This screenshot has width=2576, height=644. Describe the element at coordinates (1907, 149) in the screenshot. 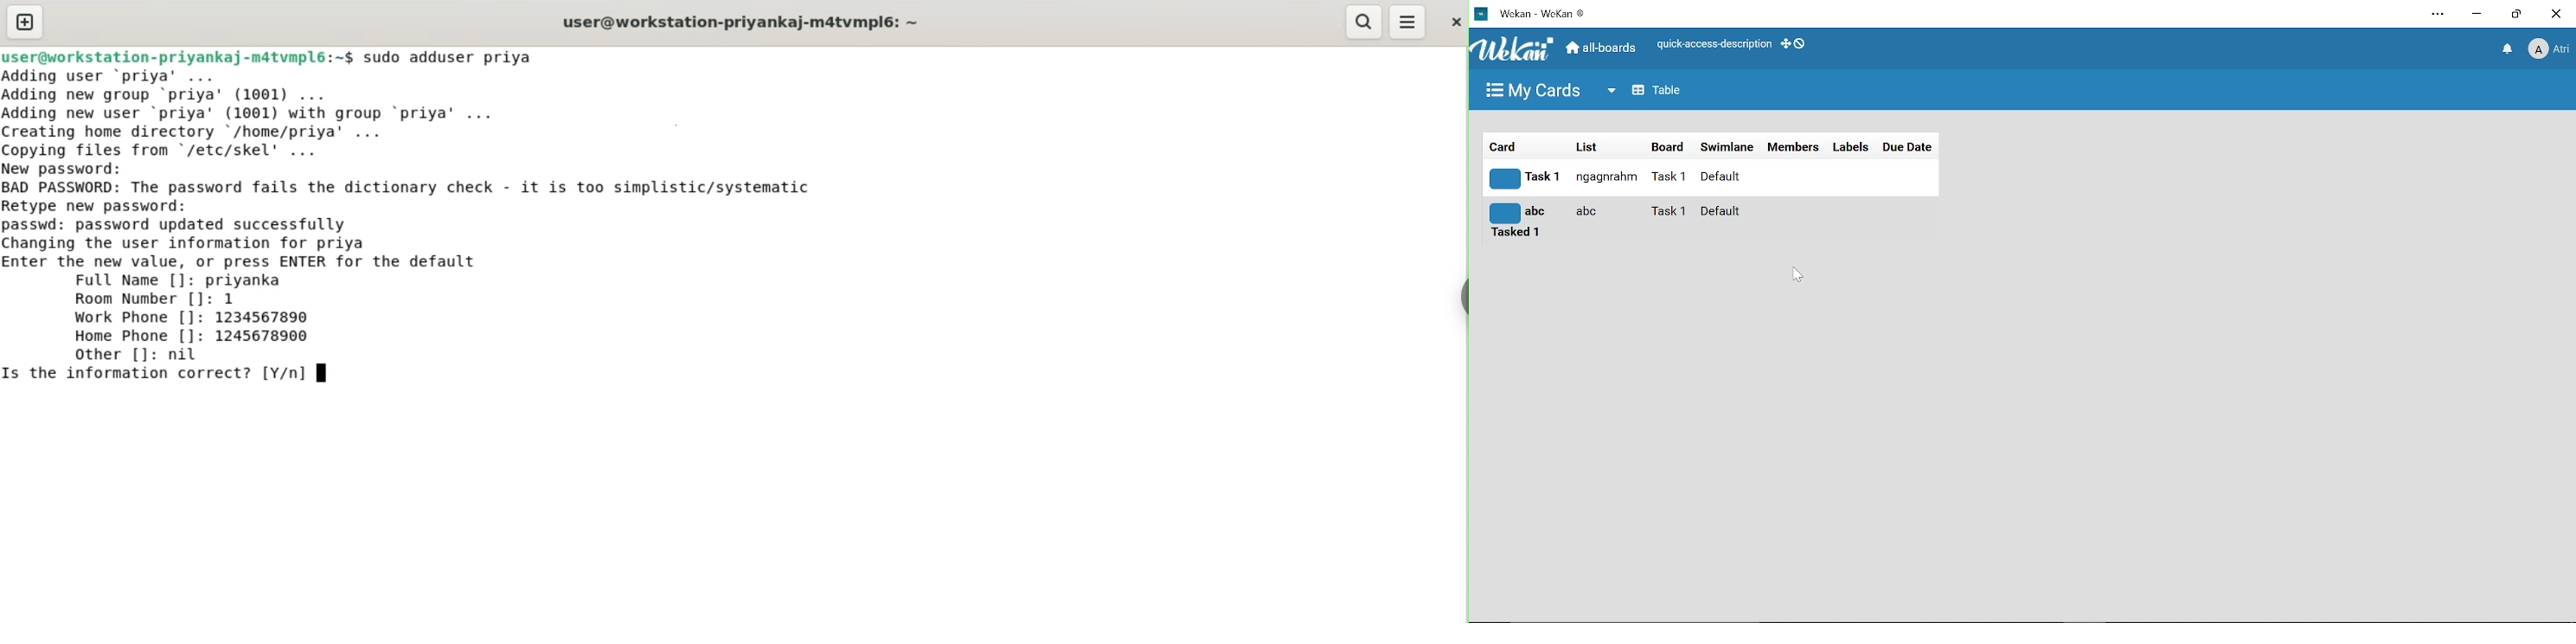

I see `Due date` at that location.